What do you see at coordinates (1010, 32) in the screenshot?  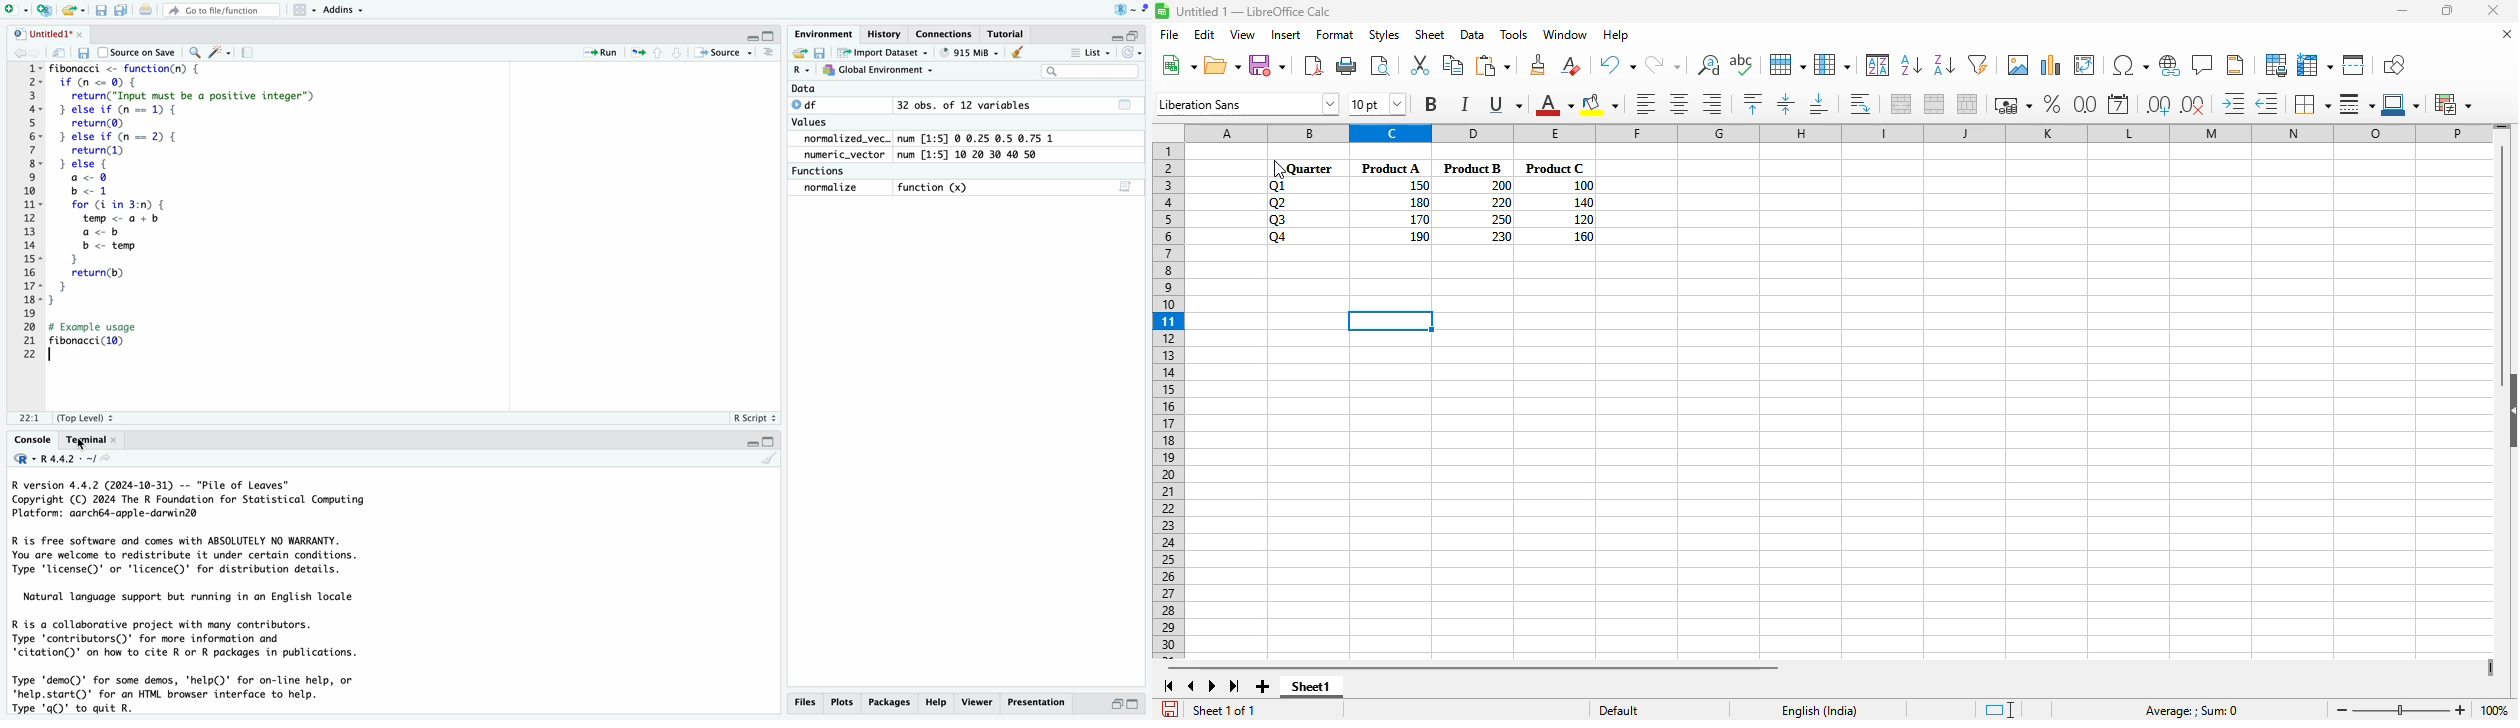 I see `tutorial` at bounding box center [1010, 32].